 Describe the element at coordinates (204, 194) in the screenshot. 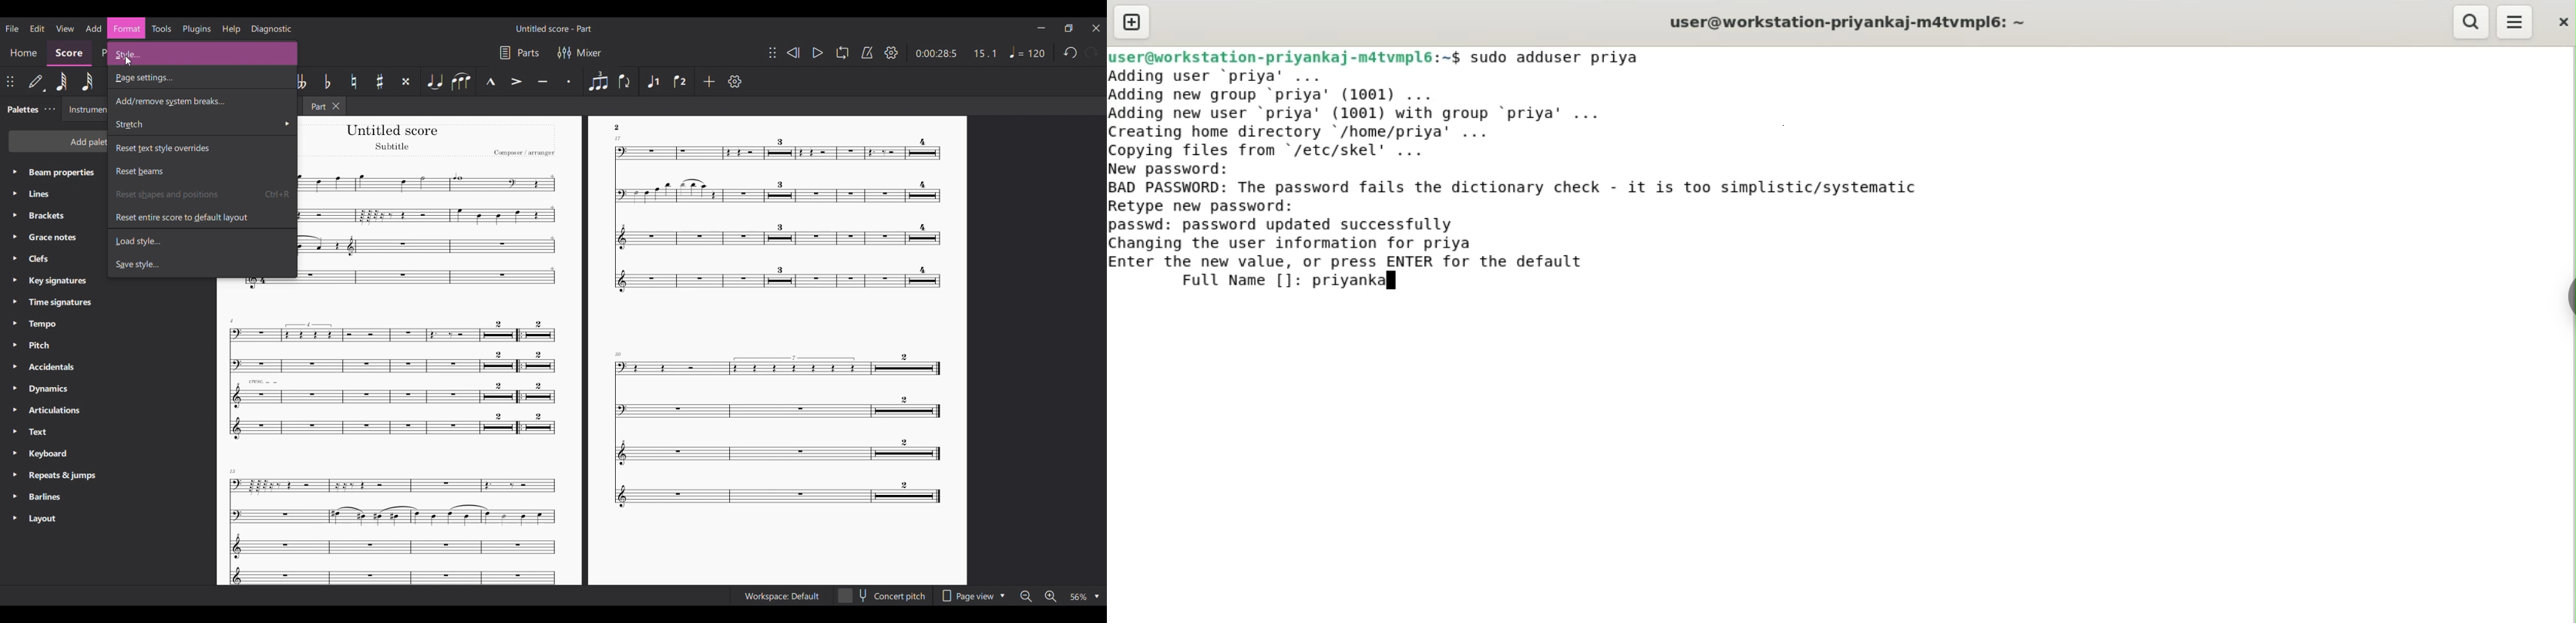

I see `Reset shapes and position` at that location.